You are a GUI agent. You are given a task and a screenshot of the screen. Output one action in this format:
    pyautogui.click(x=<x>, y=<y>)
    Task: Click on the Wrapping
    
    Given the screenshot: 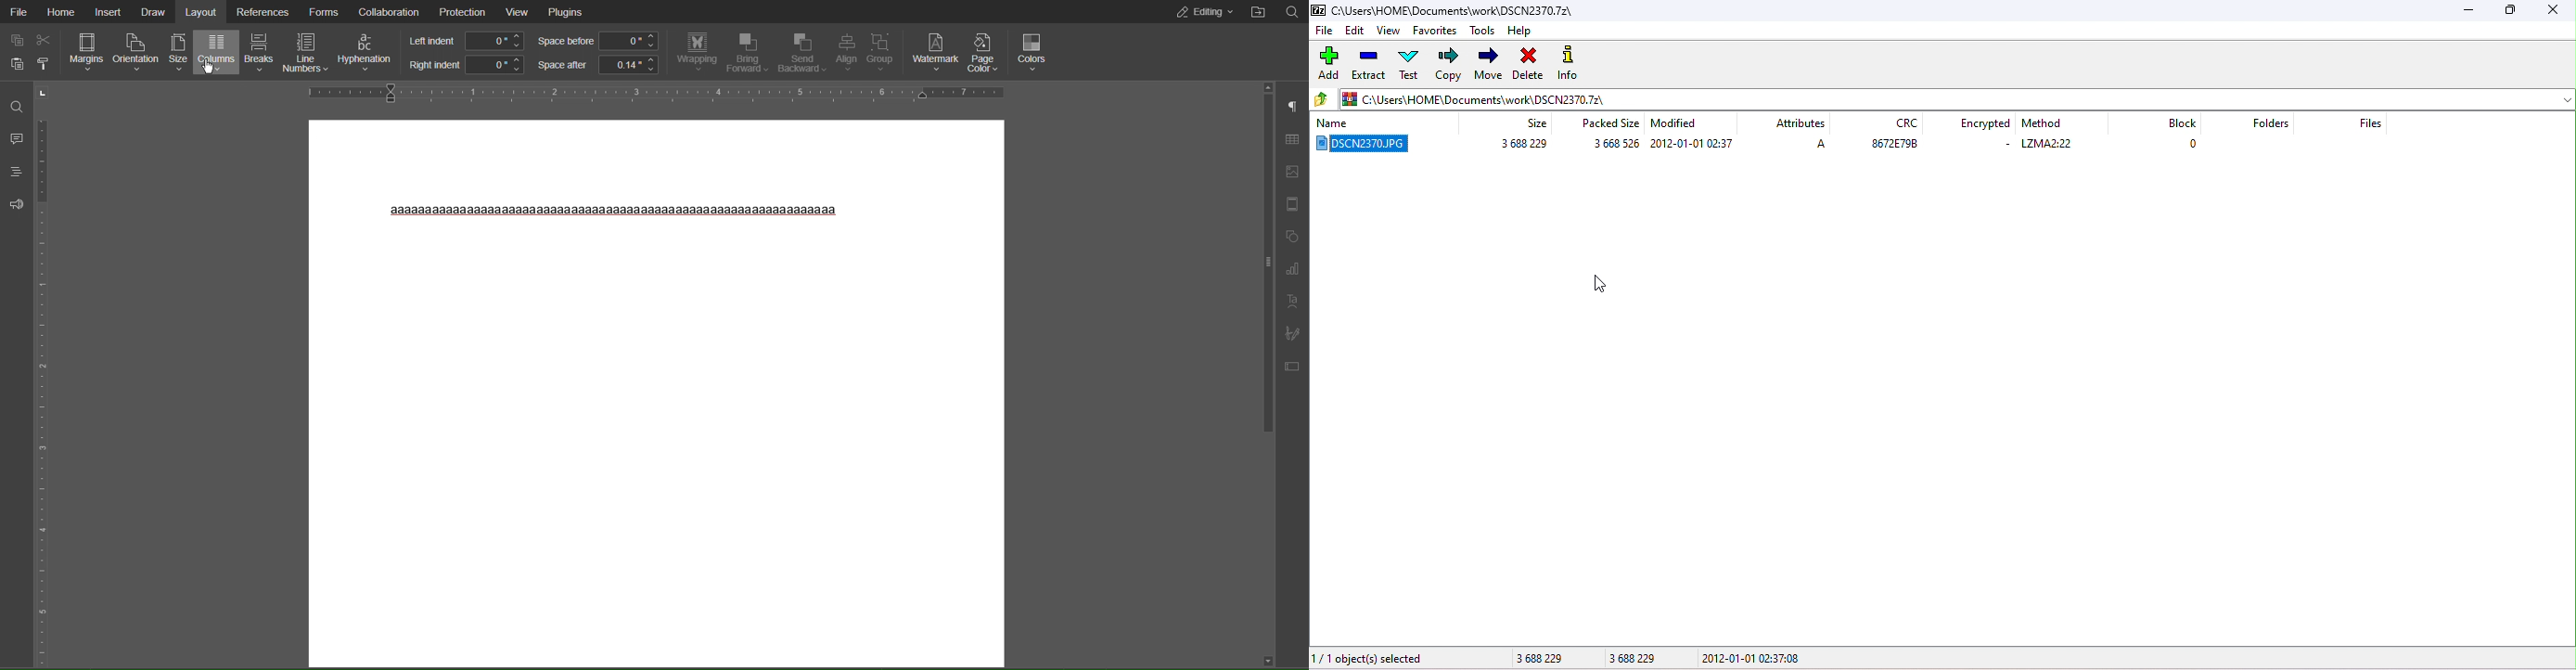 What is the action you would take?
    pyautogui.click(x=695, y=53)
    